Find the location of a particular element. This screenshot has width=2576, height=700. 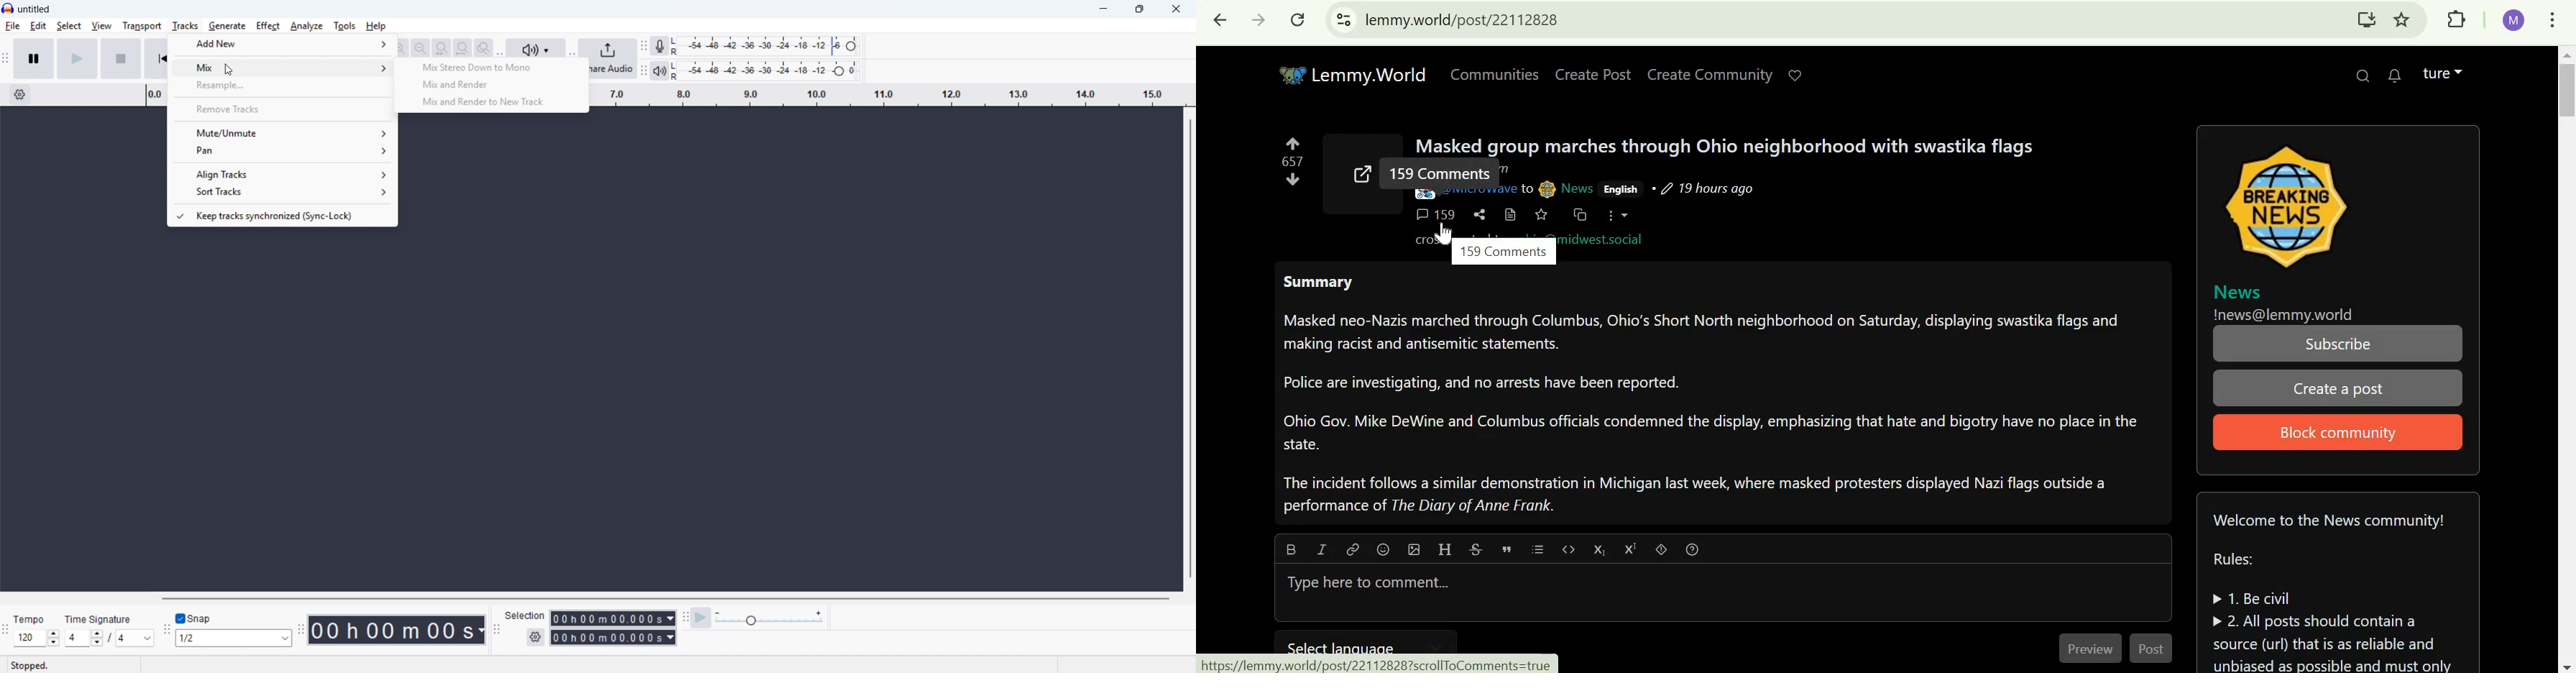

superscript is located at coordinates (1629, 549).